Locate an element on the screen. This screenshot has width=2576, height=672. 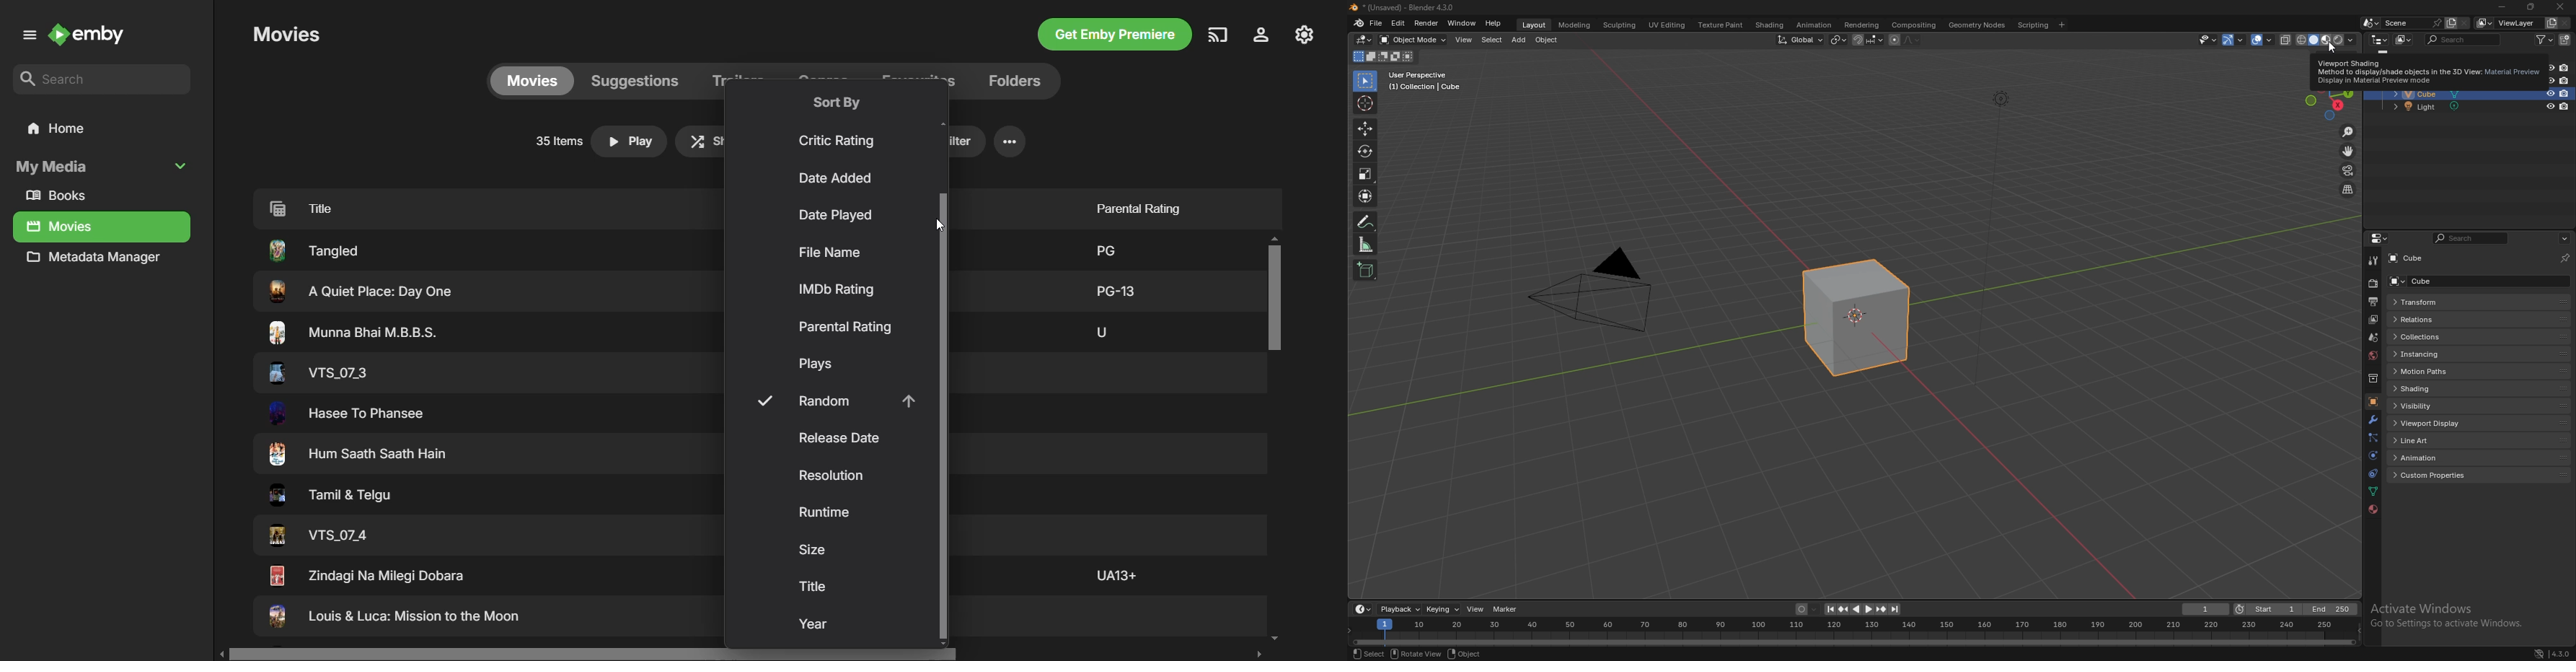
help is located at coordinates (1494, 24).